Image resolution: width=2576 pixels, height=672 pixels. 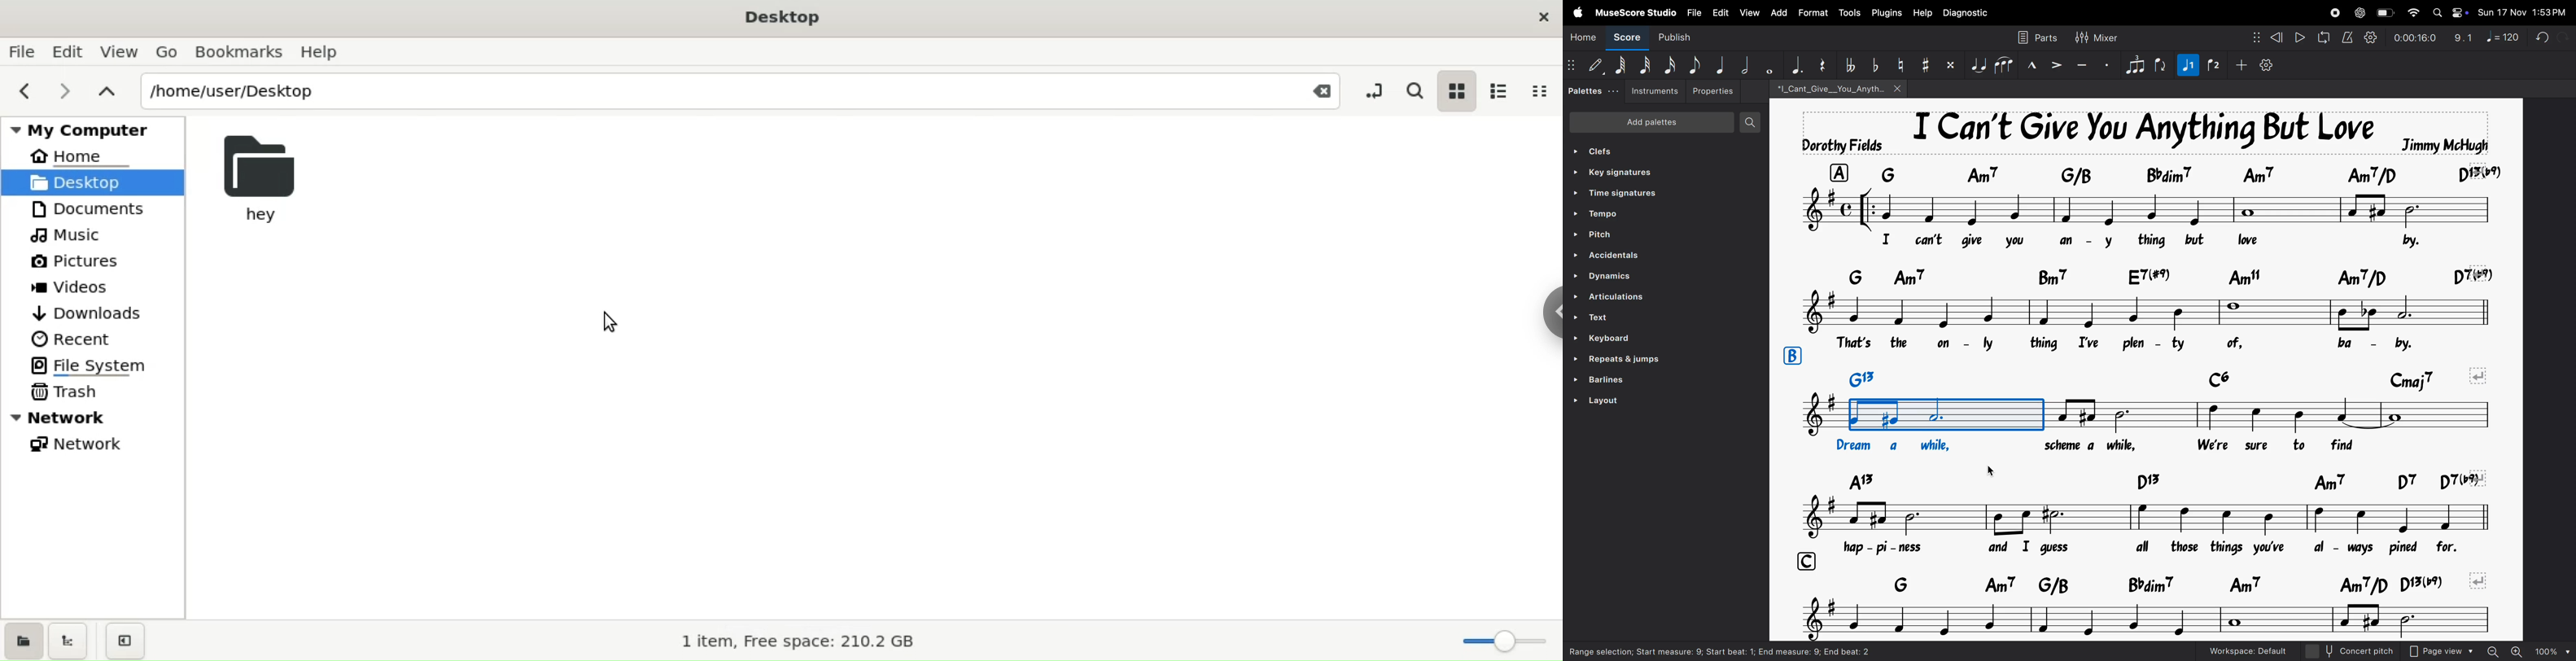 What do you see at coordinates (1714, 91) in the screenshot?
I see `Properties` at bounding box center [1714, 91].